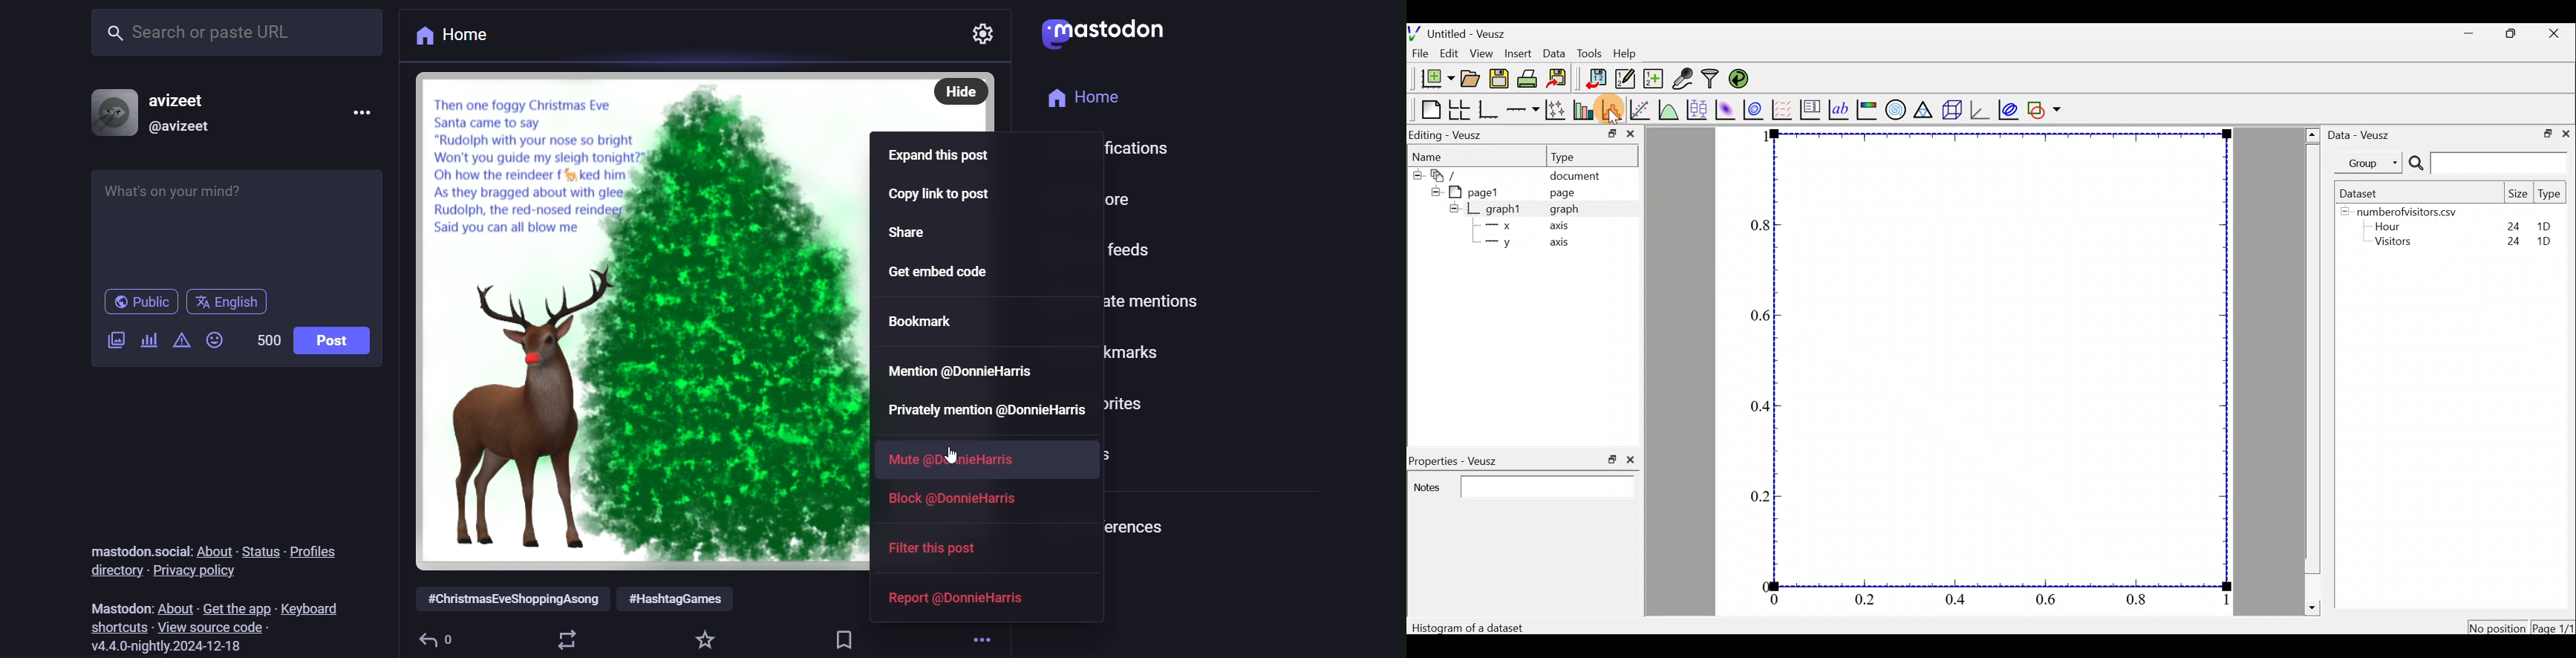  Describe the element at coordinates (987, 29) in the screenshot. I see `setting` at that location.